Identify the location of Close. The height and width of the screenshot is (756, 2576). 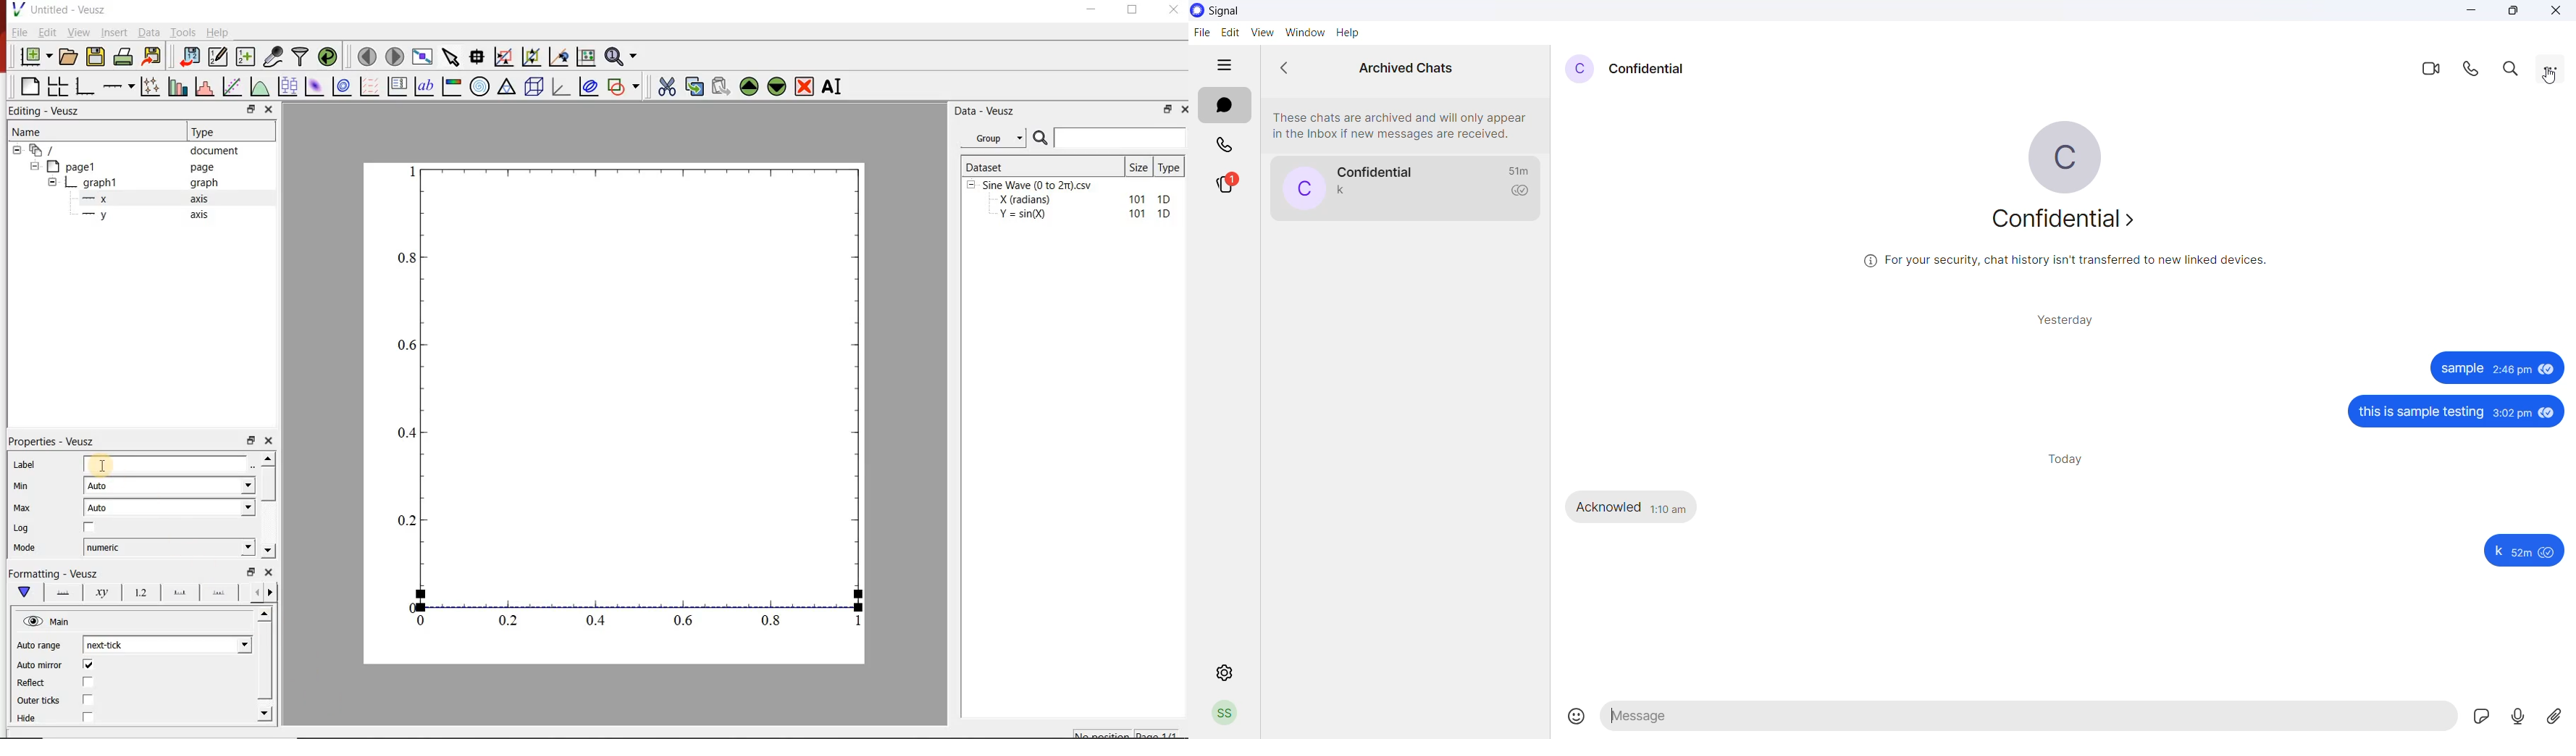
(1175, 9).